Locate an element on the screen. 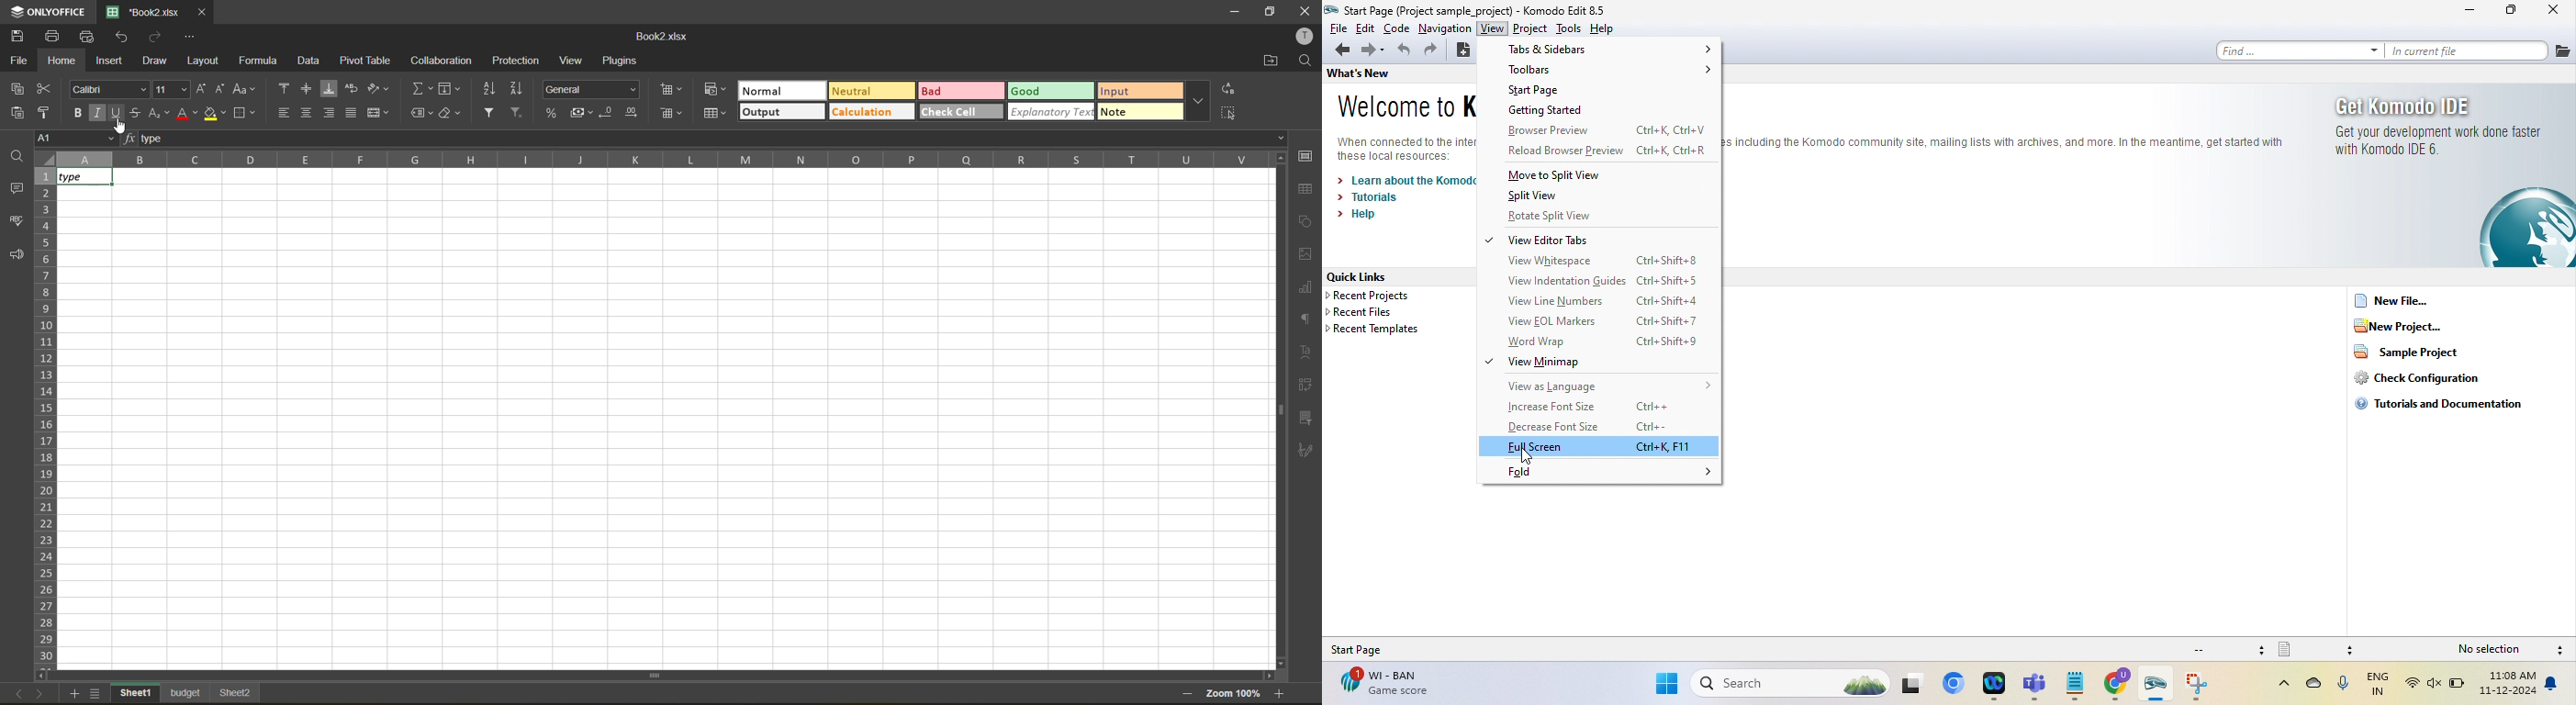 The height and width of the screenshot is (728, 2576). normal is located at coordinates (781, 92).